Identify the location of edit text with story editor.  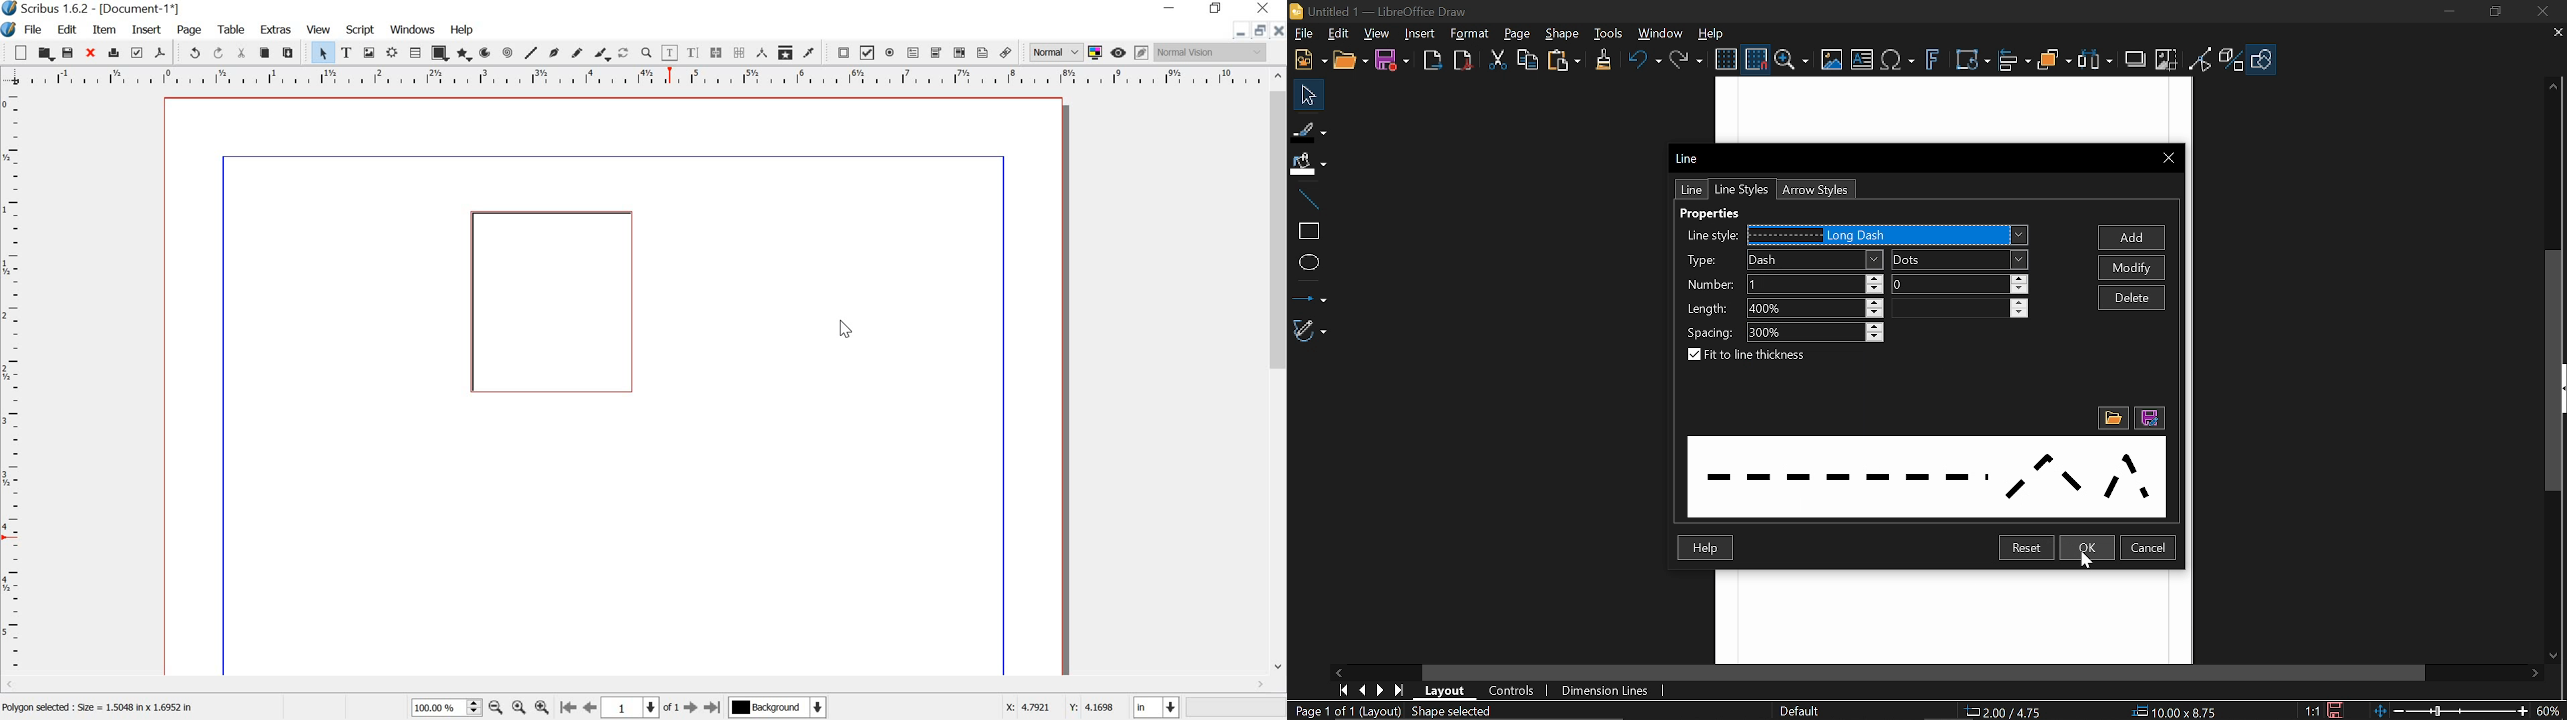
(692, 52).